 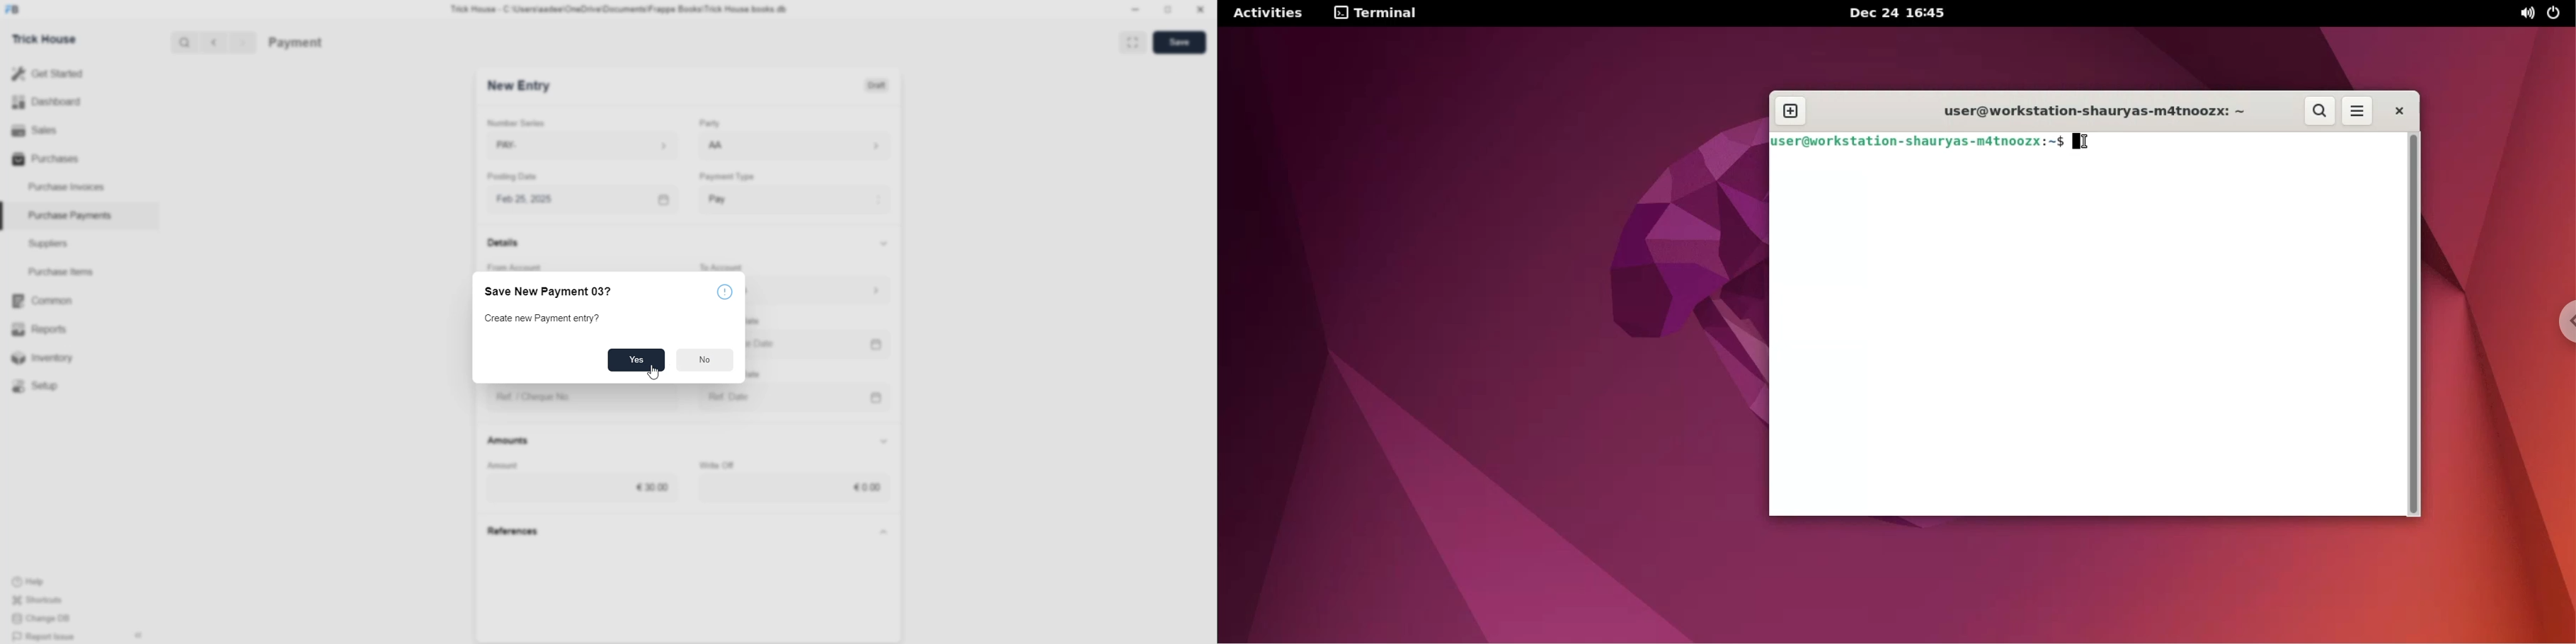 What do you see at coordinates (49, 101) in the screenshot?
I see `Dashboard` at bounding box center [49, 101].